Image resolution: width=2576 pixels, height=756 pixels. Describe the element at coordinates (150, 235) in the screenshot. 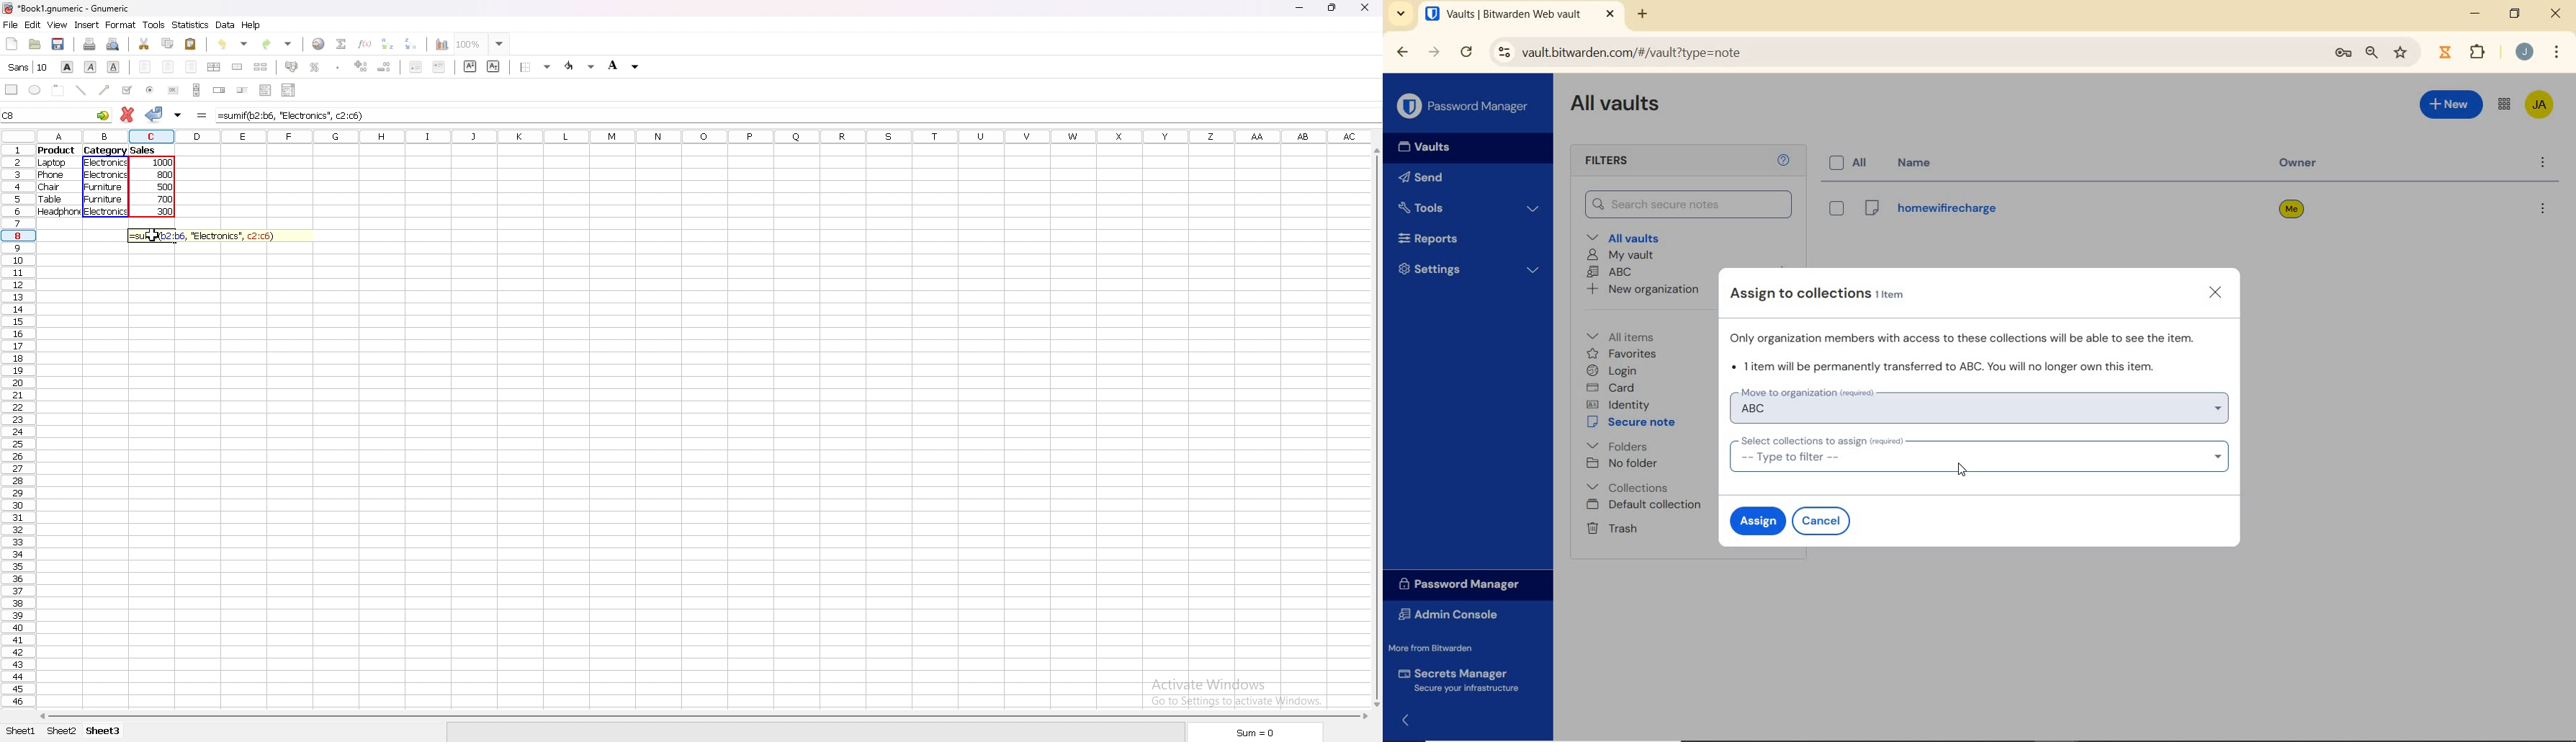

I see `cursor` at that location.